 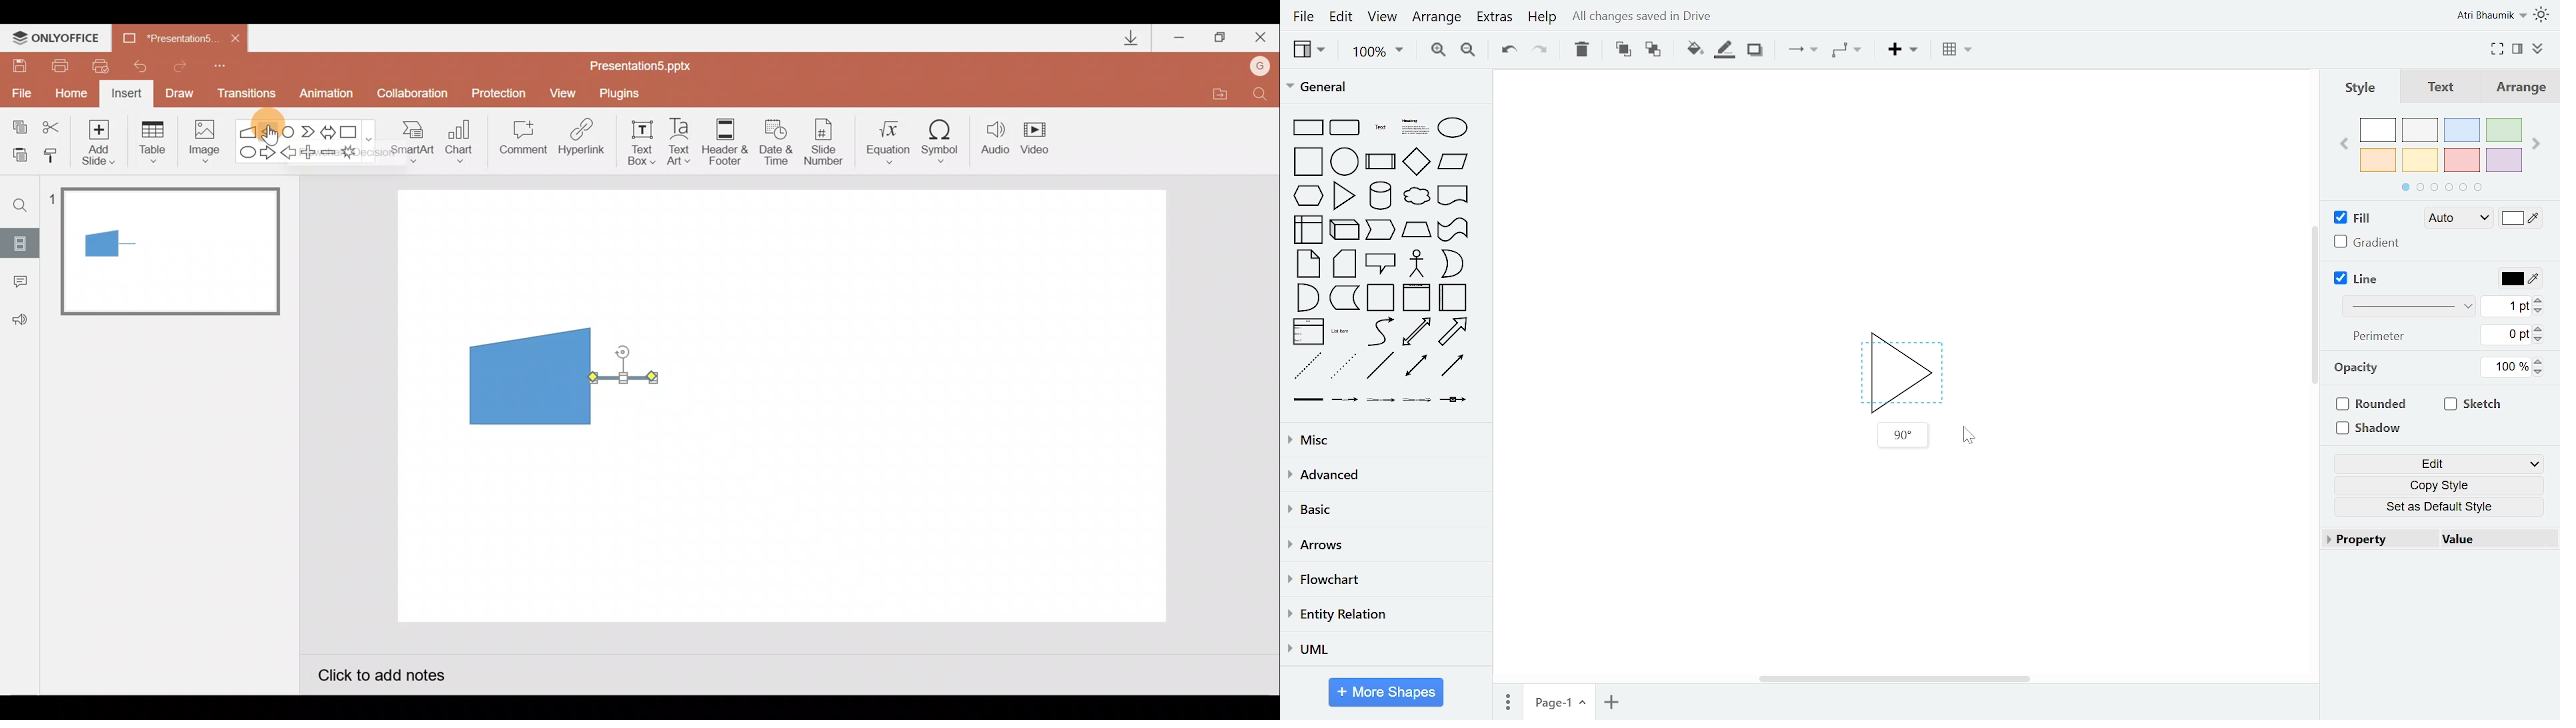 I want to click on diamond, so click(x=1416, y=162).